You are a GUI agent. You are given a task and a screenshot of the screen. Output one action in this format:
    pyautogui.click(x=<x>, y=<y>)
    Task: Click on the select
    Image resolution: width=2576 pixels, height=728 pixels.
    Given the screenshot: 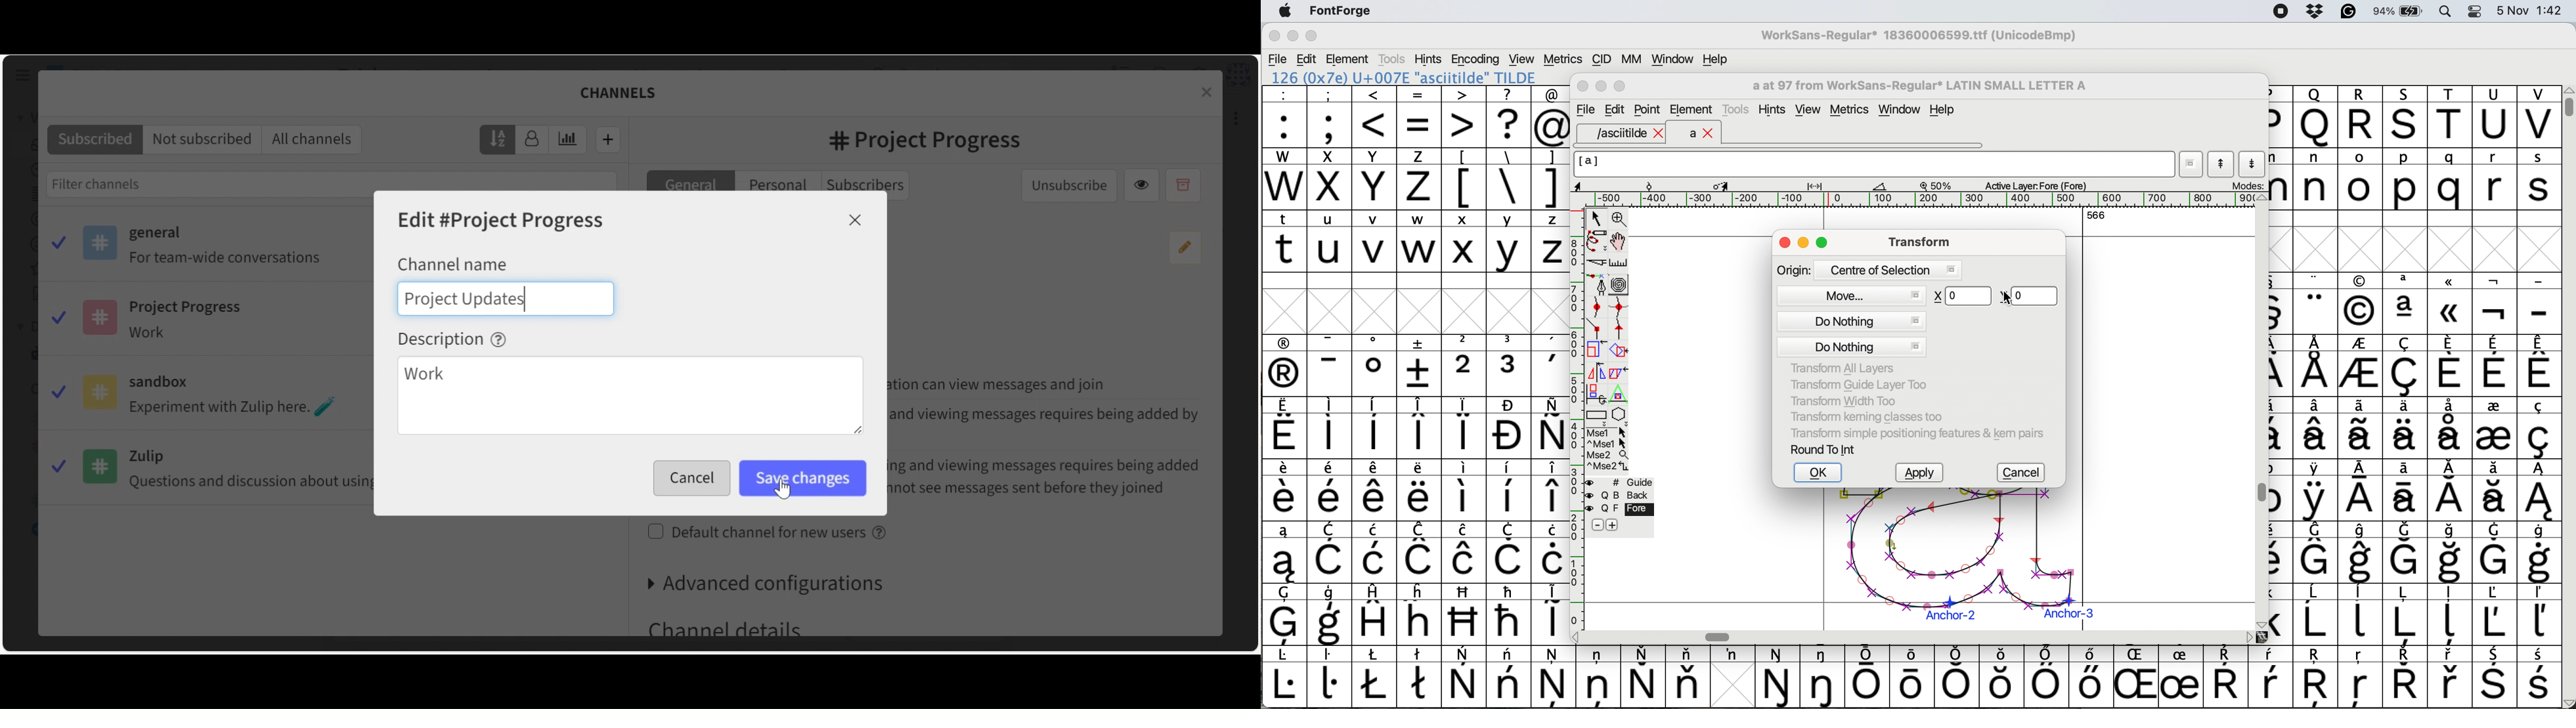 What is the action you would take?
    pyautogui.click(x=1597, y=217)
    